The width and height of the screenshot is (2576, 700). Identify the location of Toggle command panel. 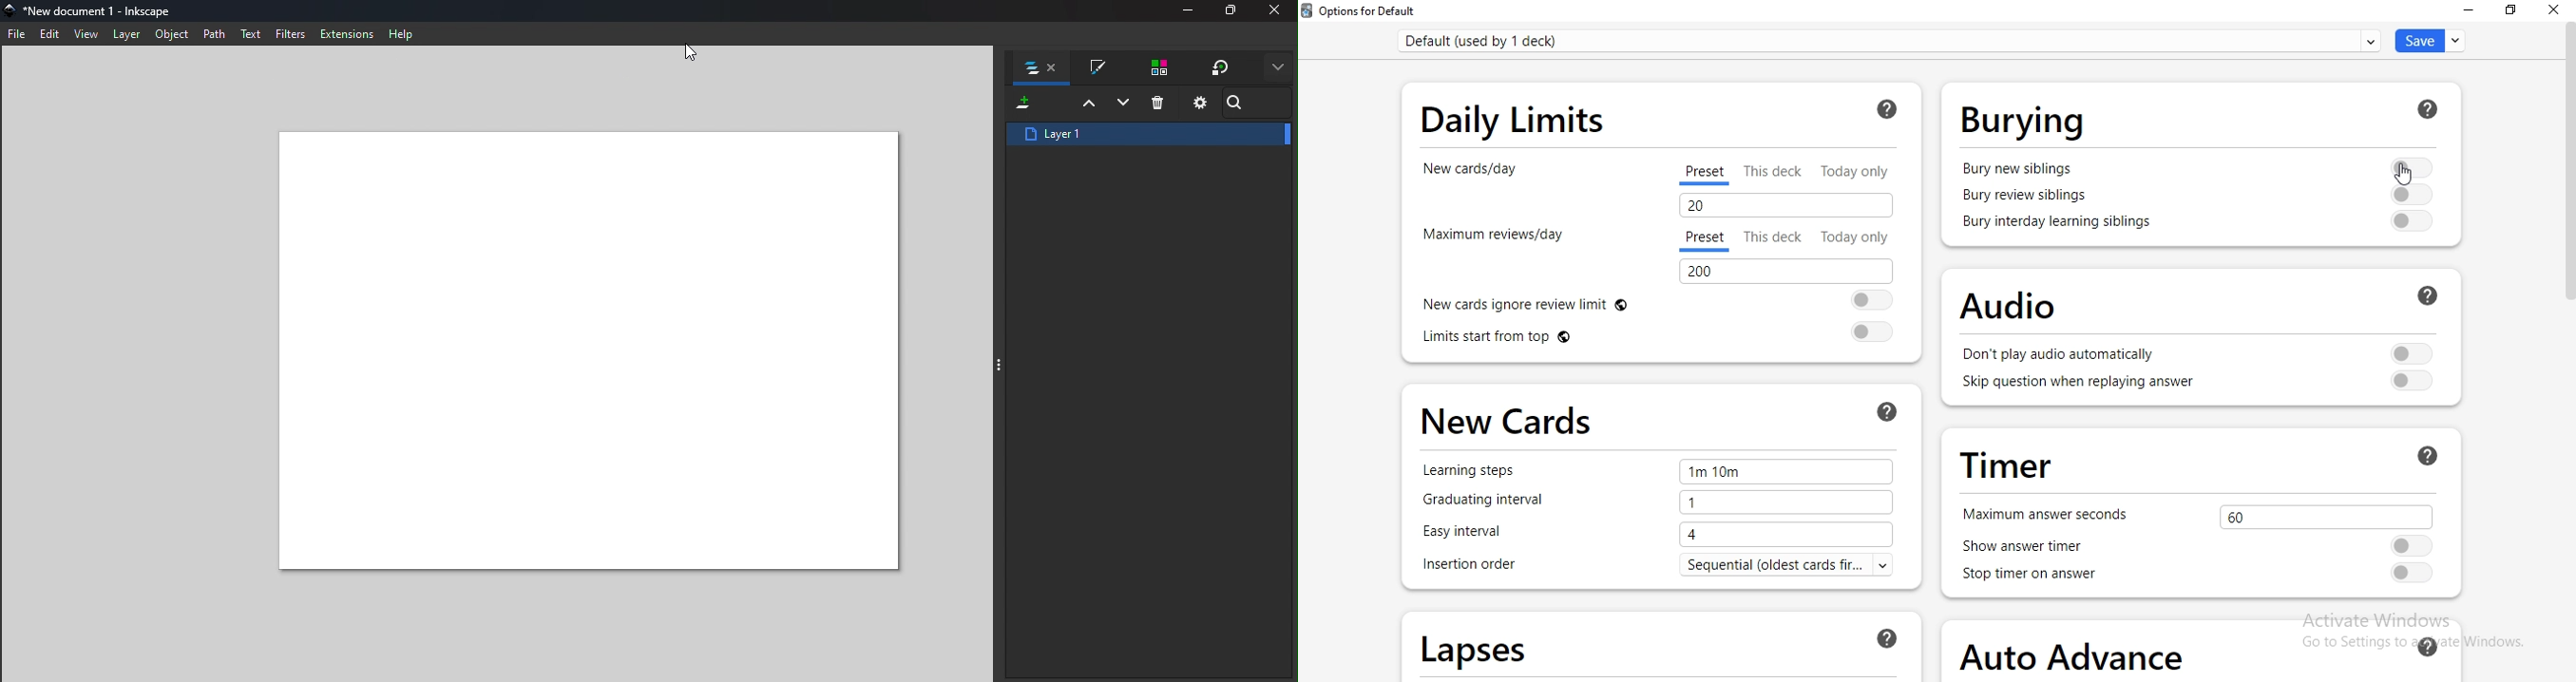
(1002, 364).